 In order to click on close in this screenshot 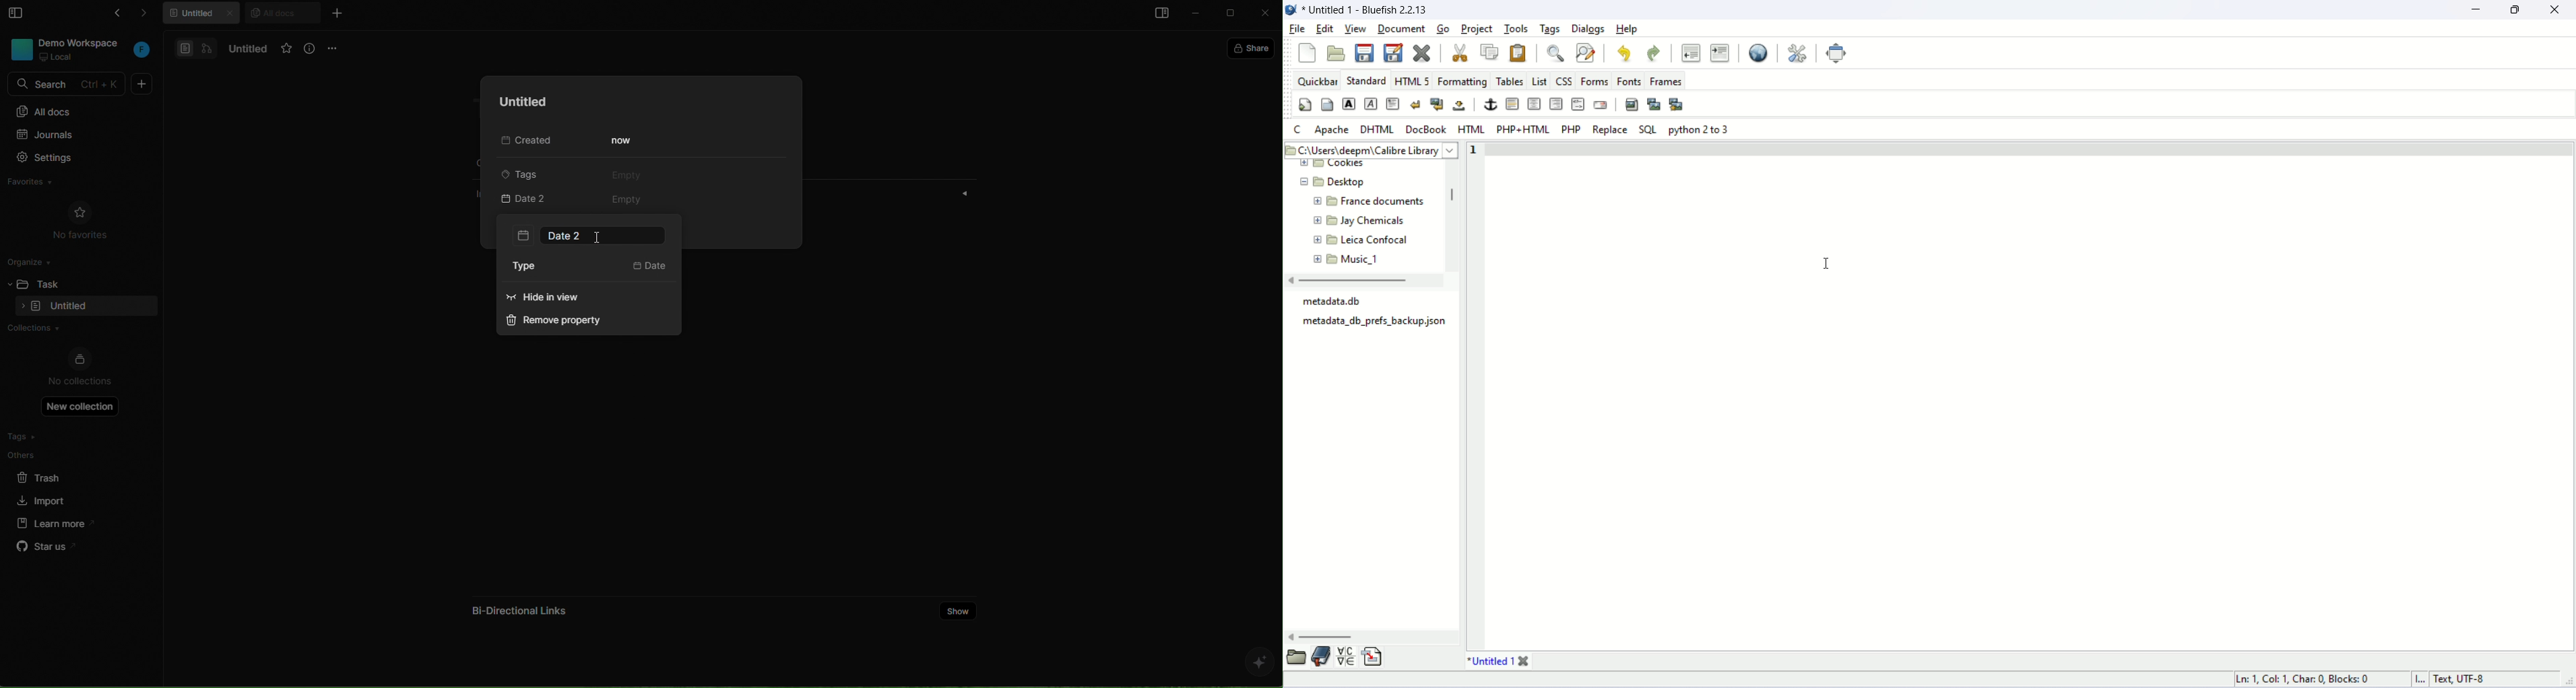, I will do `click(2556, 9)`.